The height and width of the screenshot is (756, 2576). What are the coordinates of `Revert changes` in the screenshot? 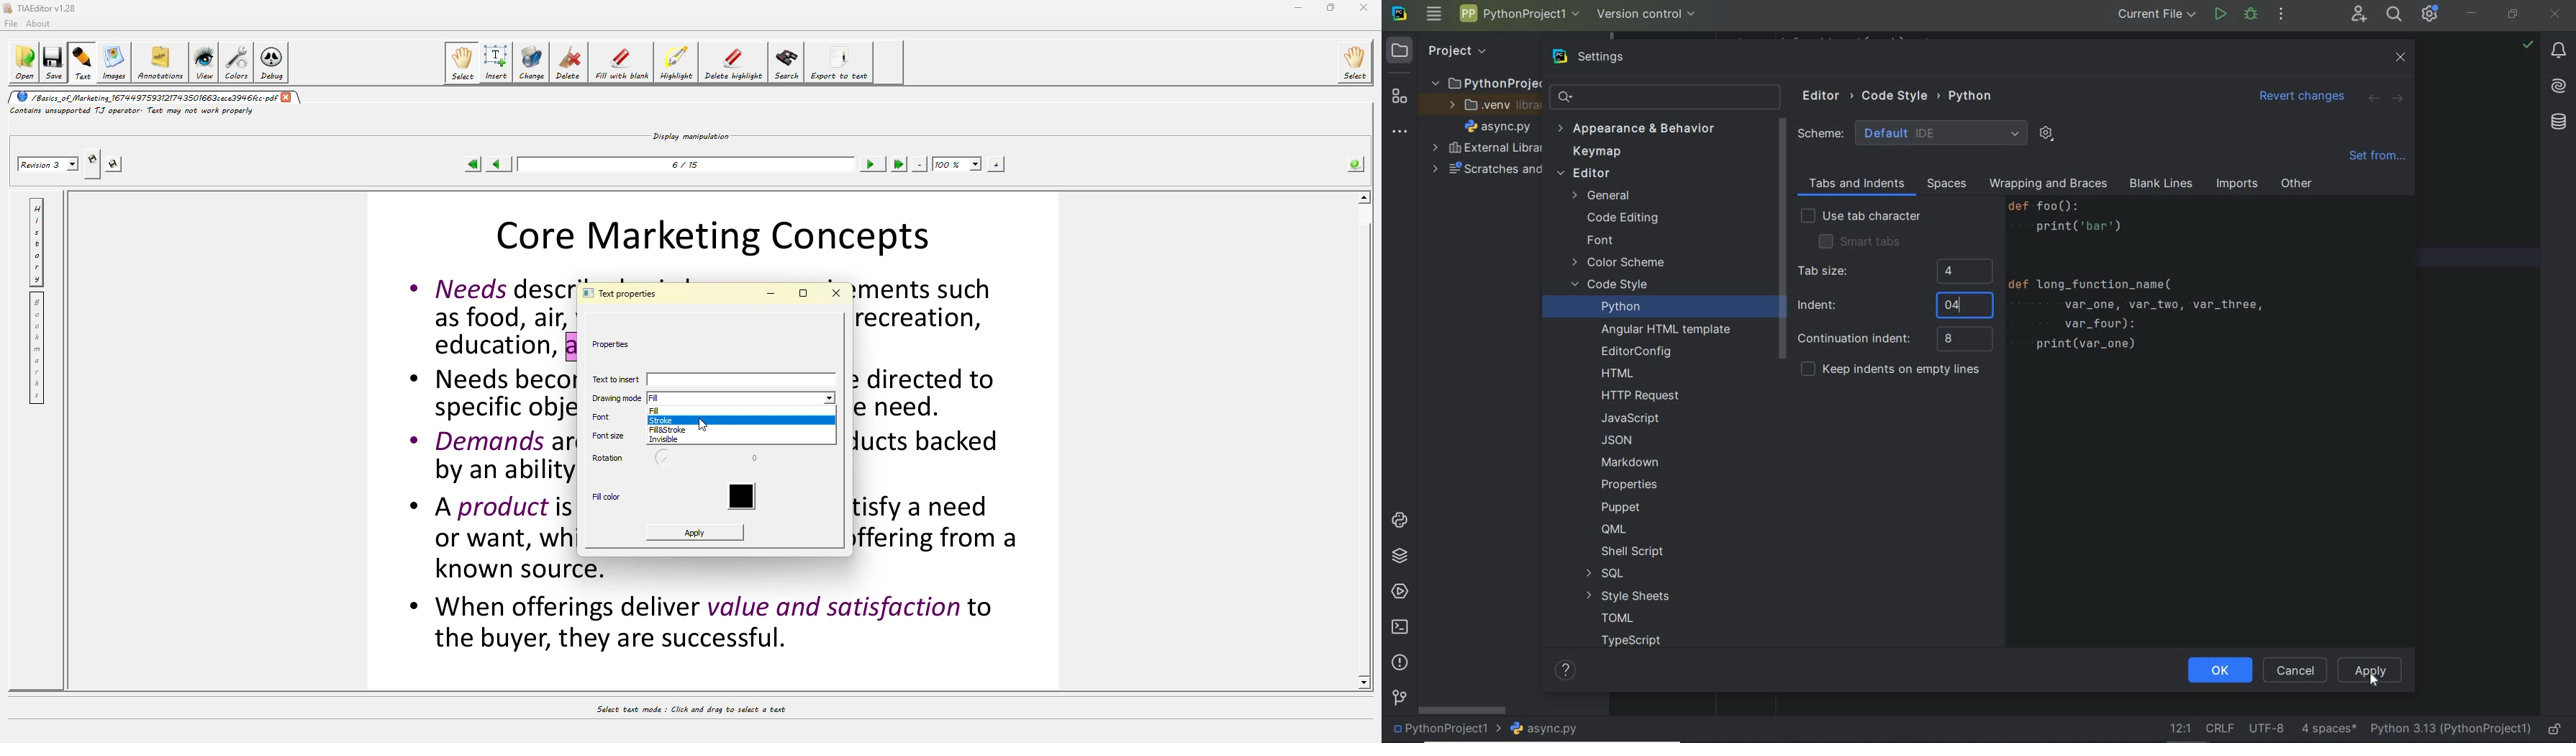 It's located at (2303, 96).